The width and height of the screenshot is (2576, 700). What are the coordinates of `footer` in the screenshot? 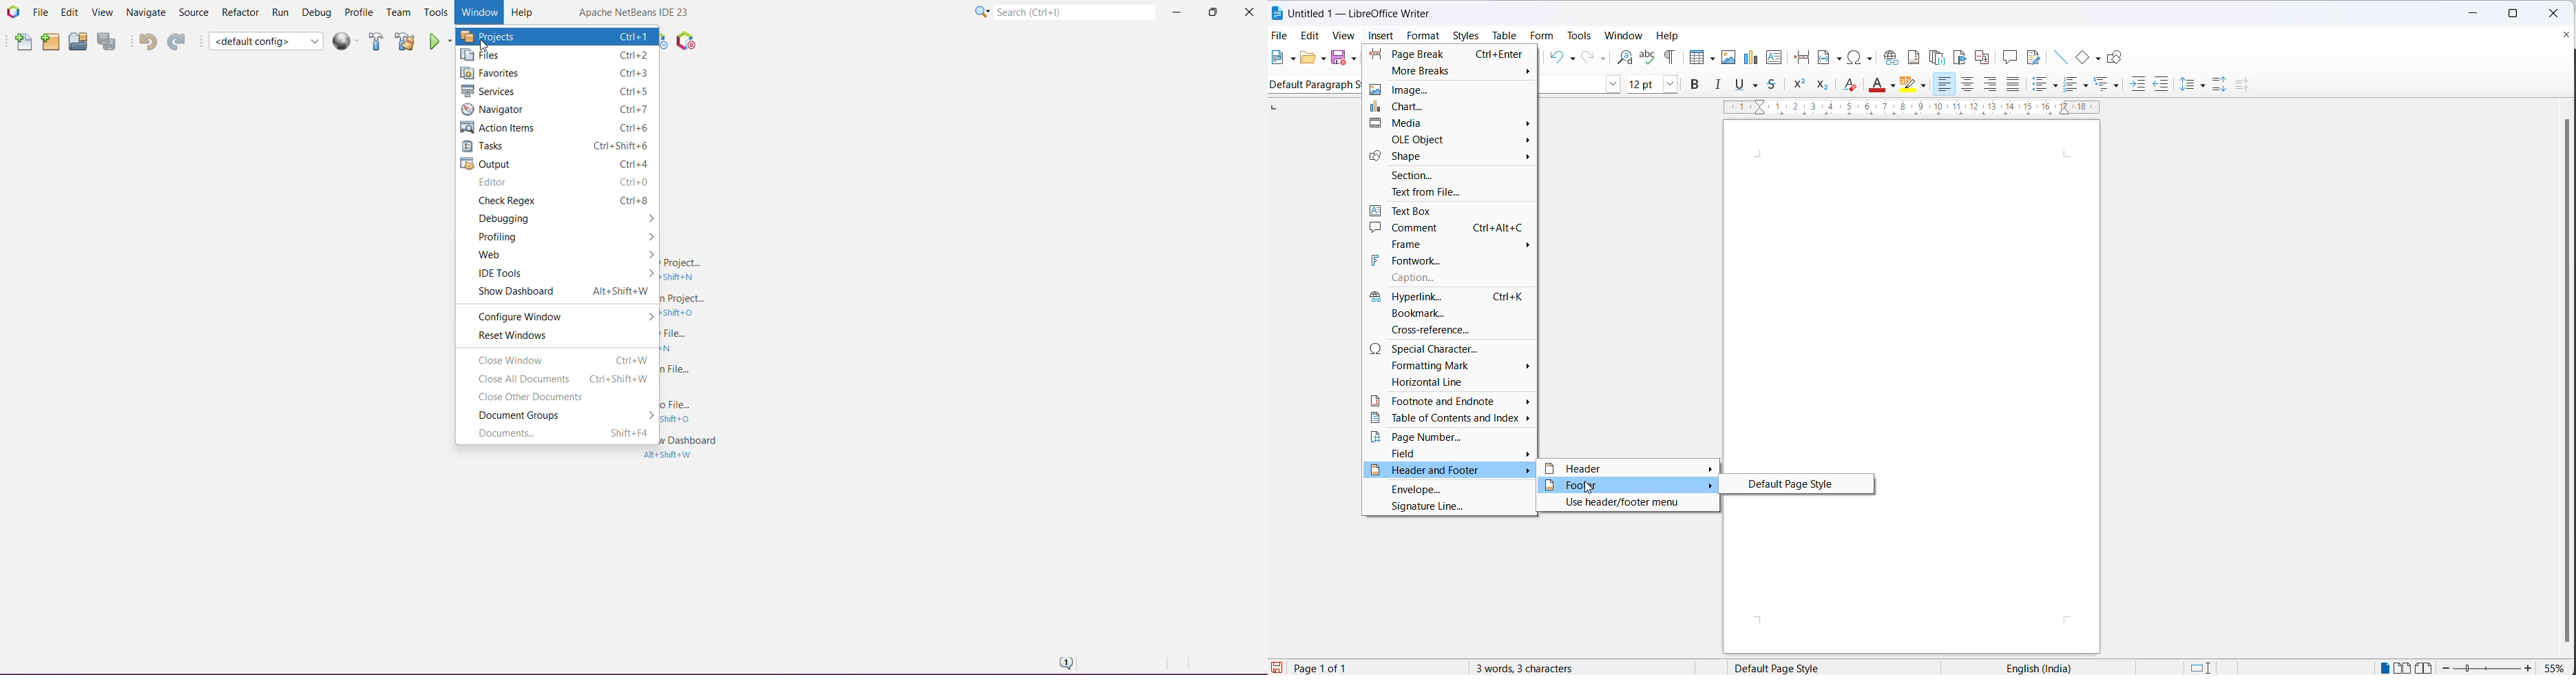 It's located at (1631, 486).